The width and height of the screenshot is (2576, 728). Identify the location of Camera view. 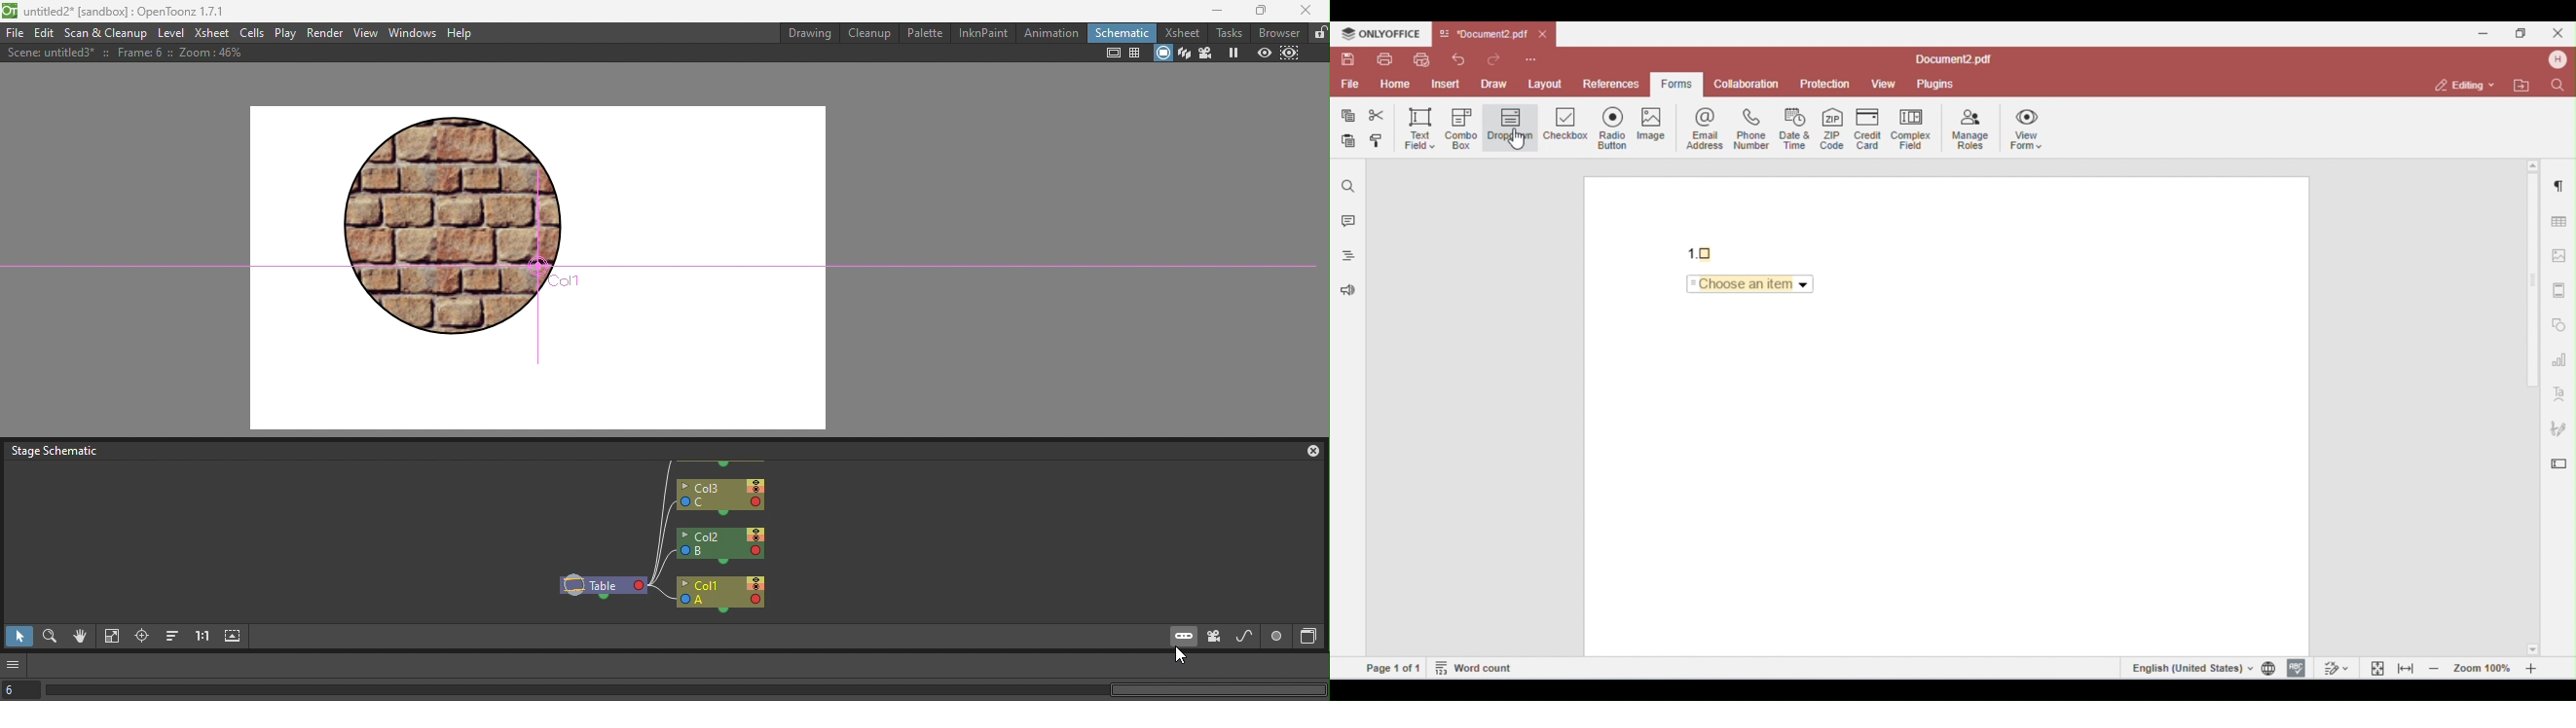
(1207, 54).